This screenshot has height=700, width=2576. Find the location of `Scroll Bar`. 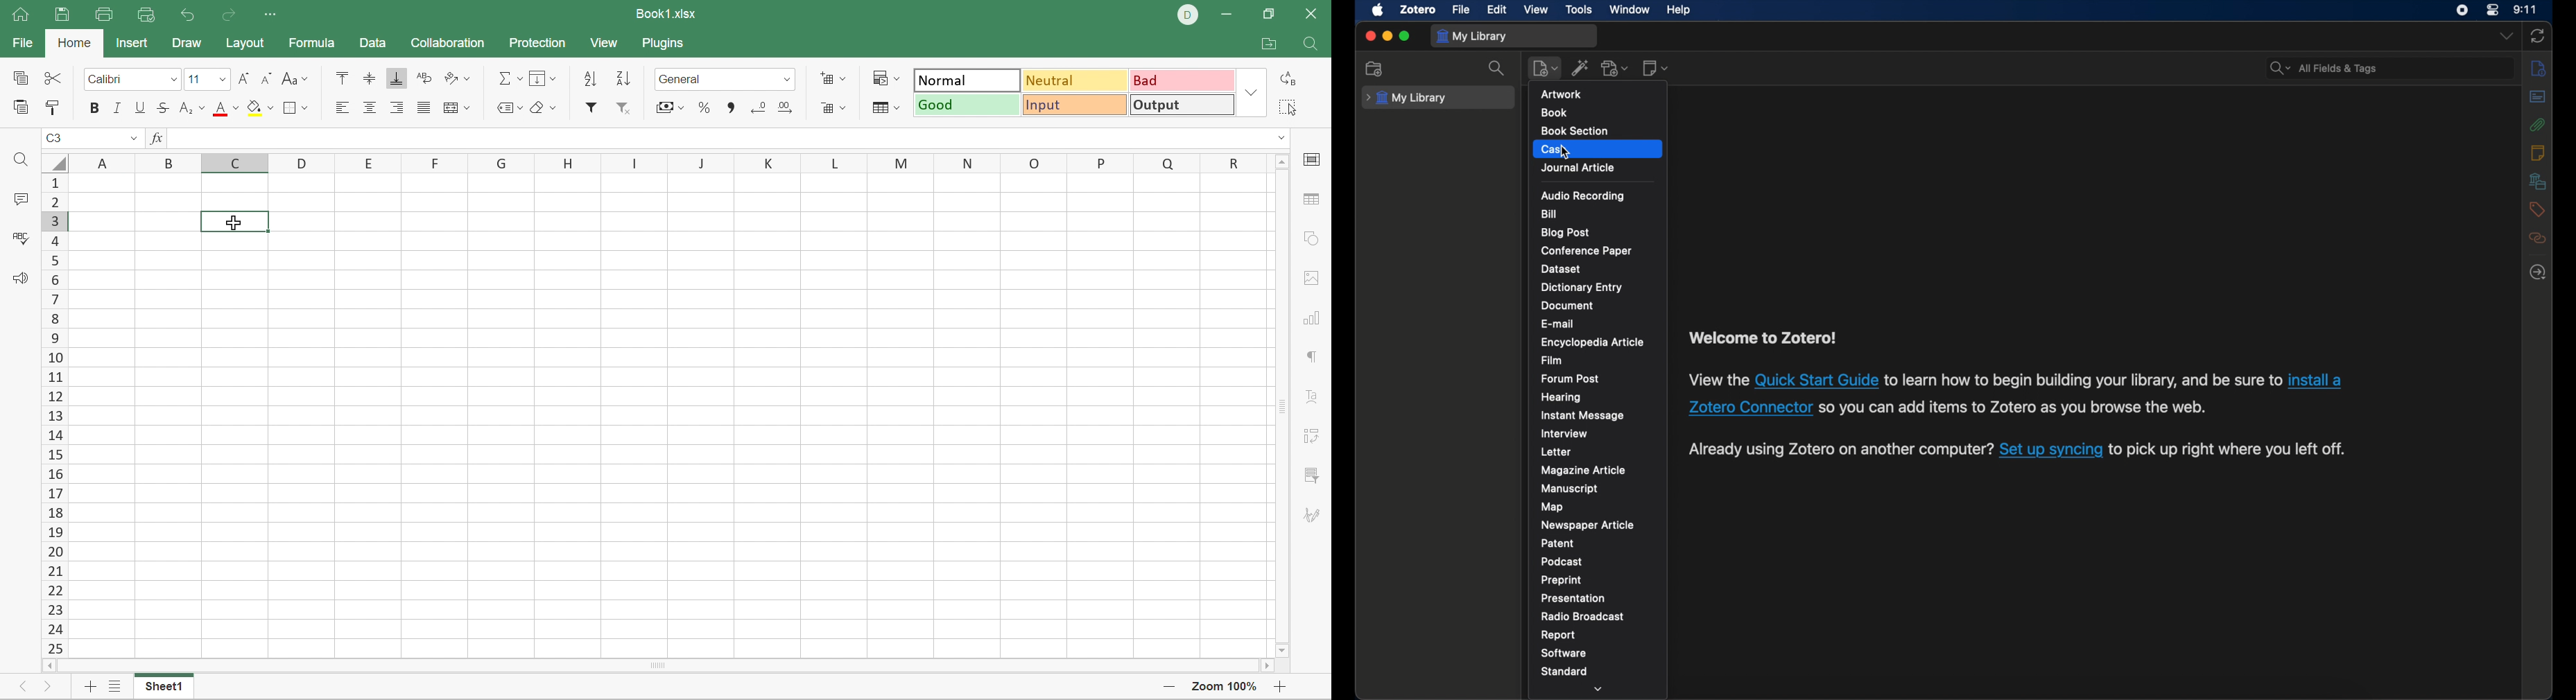

Scroll Bar is located at coordinates (655, 666).